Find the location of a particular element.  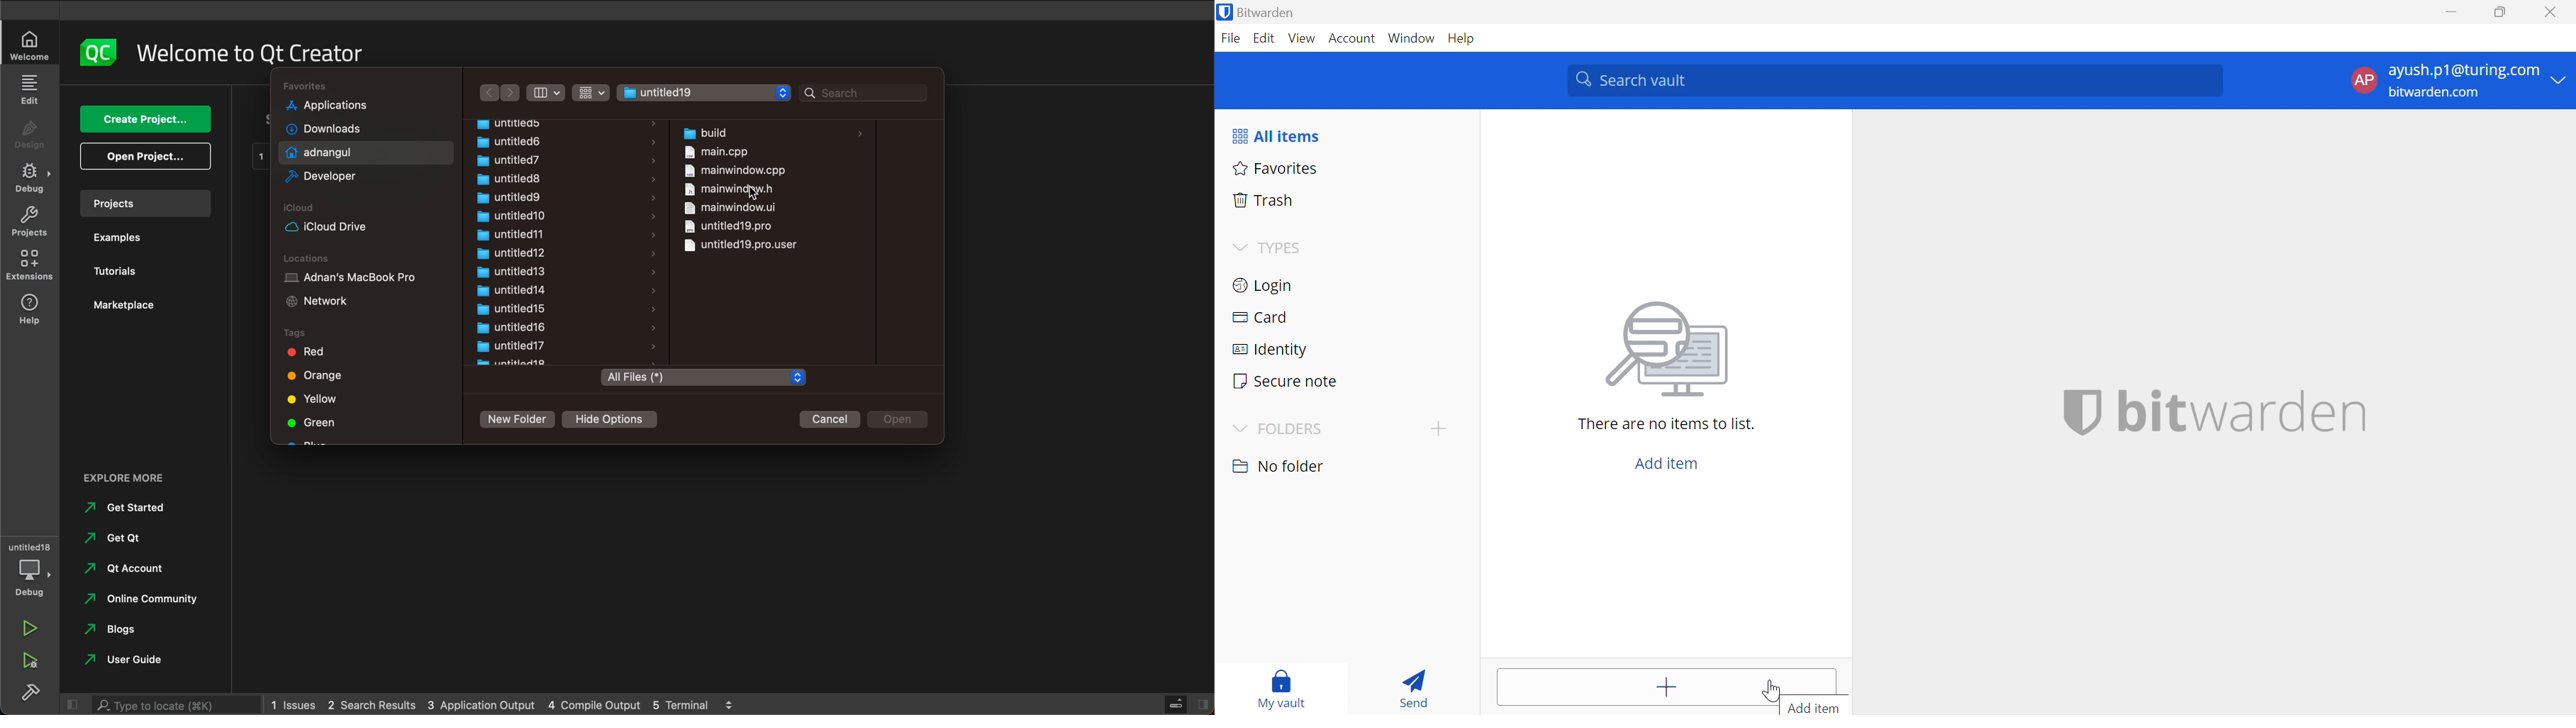

Drop Down is located at coordinates (1239, 248).